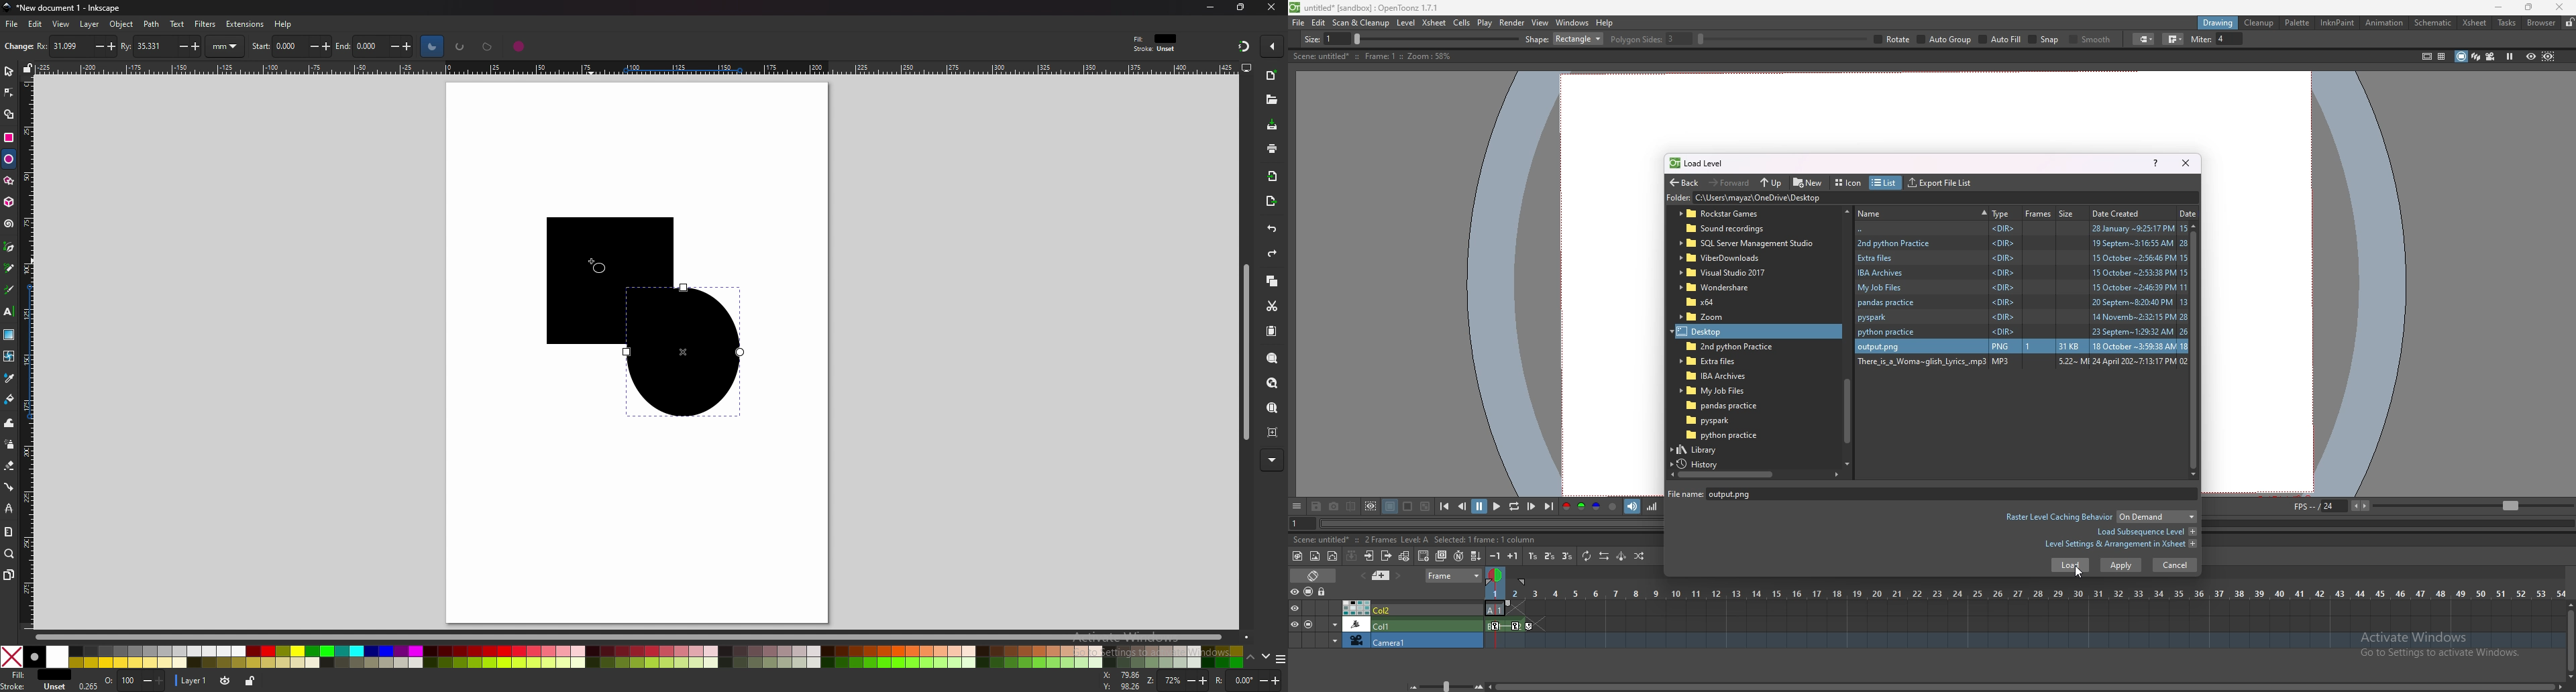  Describe the element at coordinates (13, 24) in the screenshot. I see `file` at that location.